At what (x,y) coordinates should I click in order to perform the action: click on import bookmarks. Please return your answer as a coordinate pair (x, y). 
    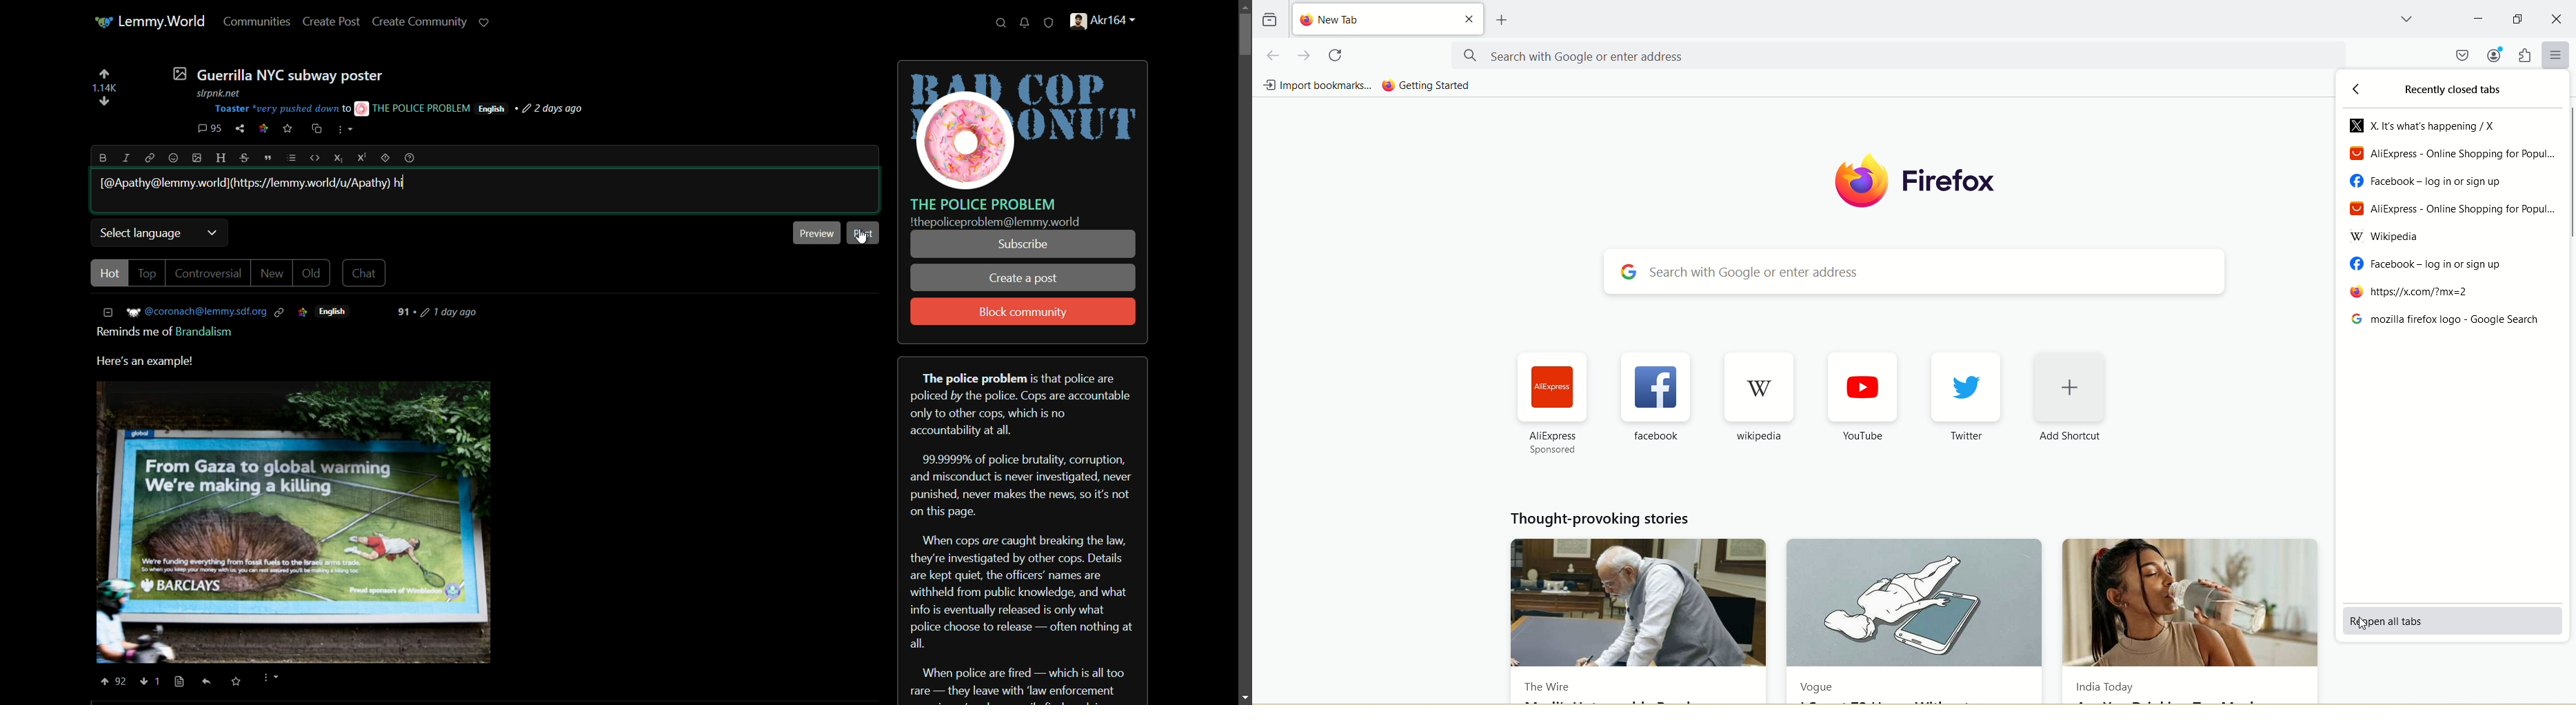
    Looking at the image, I should click on (1318, 86).